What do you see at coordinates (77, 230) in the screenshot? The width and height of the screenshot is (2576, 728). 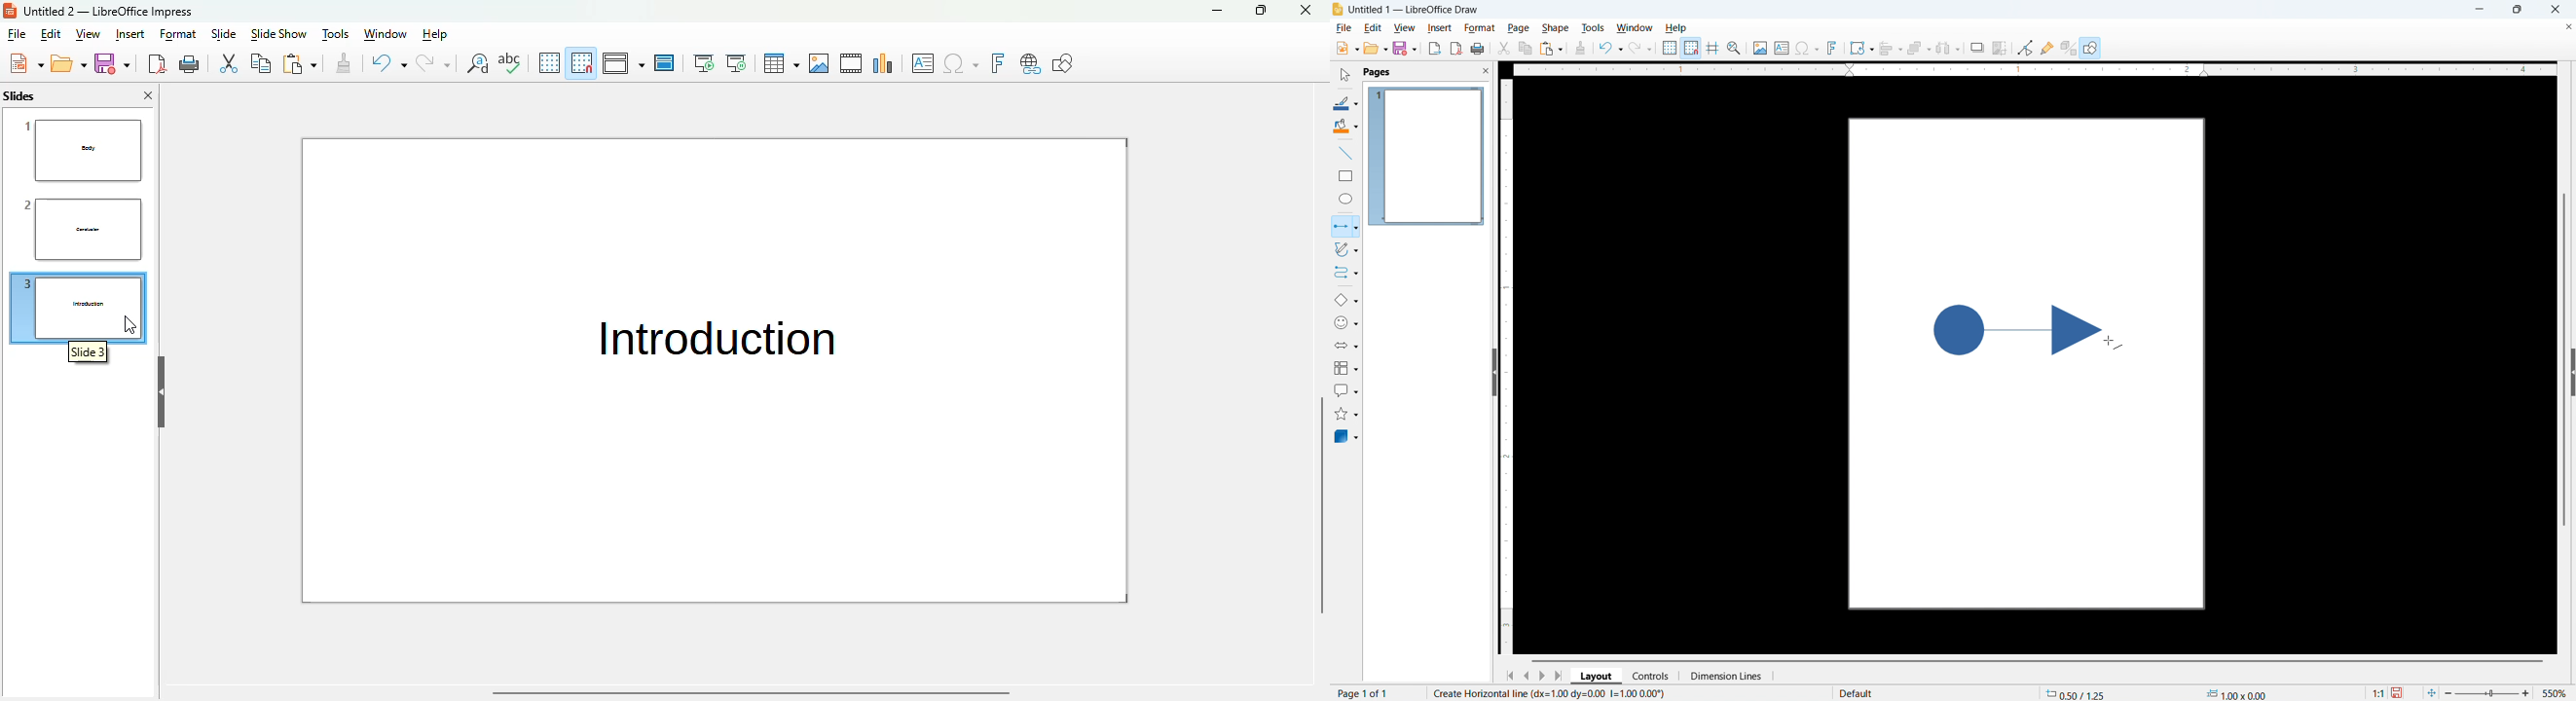 I see `slide 2` at bounding box center [77, 230].